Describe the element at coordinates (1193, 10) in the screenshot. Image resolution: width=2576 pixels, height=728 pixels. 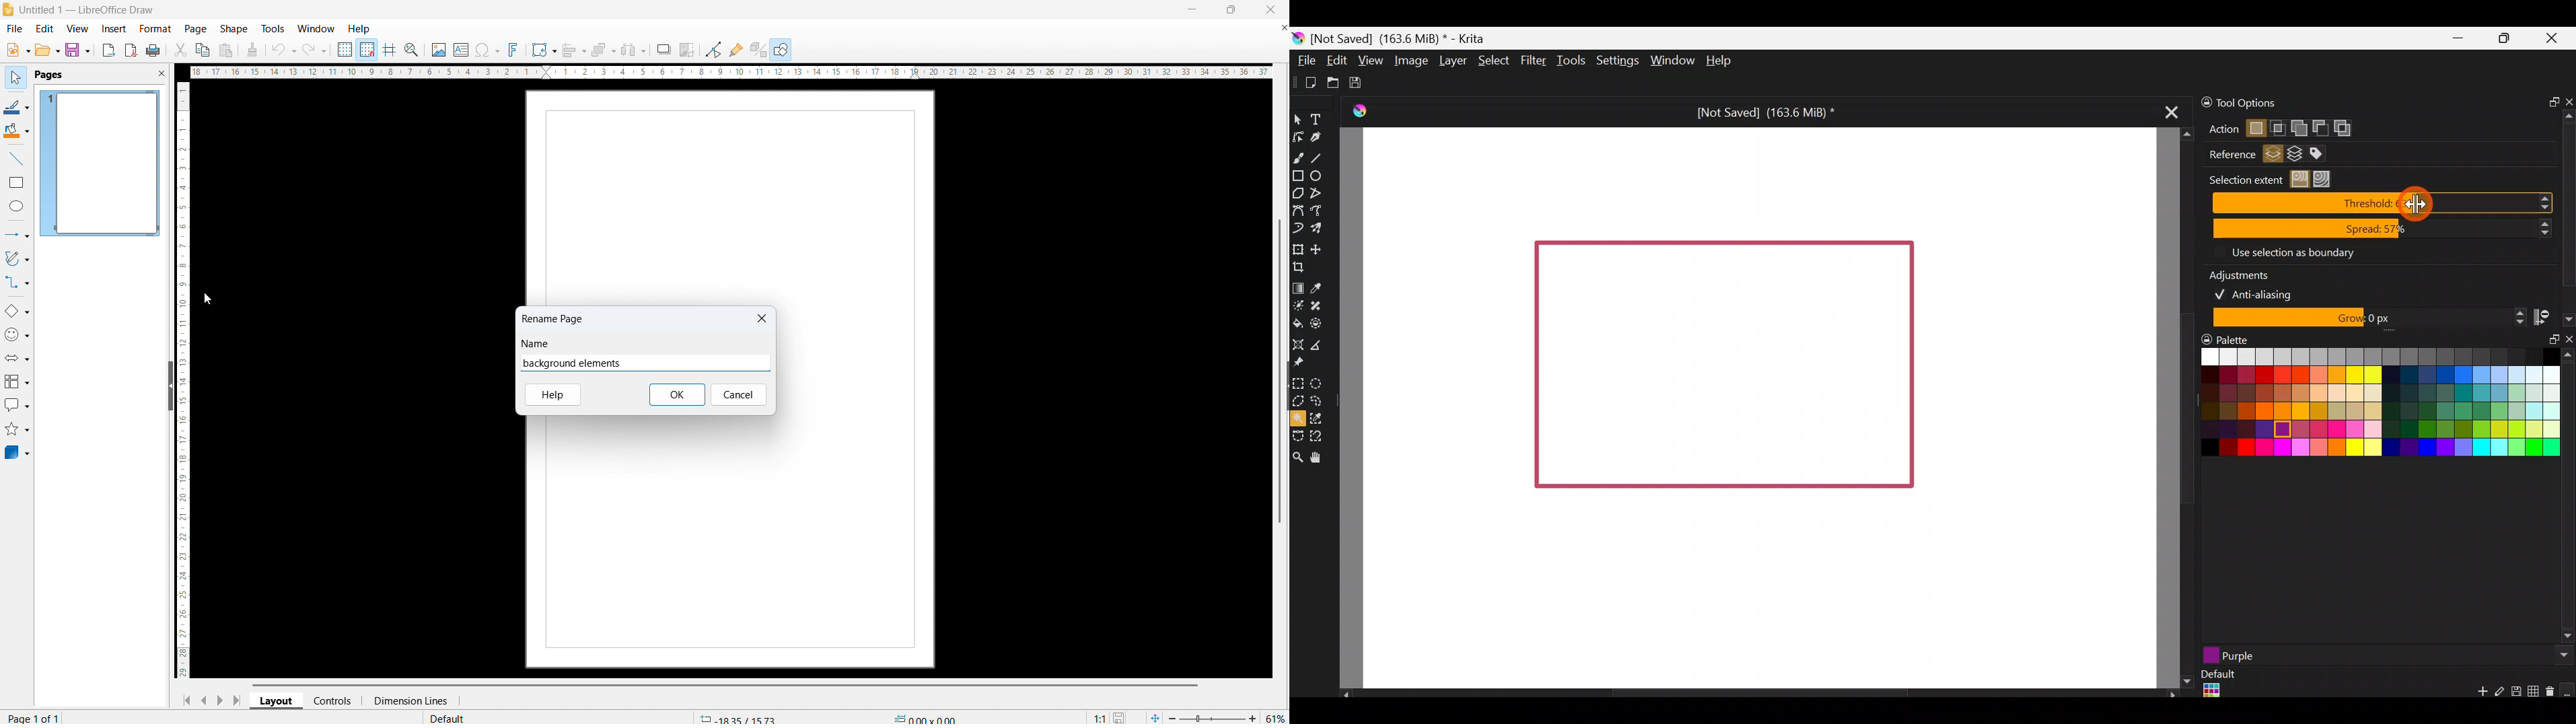
I see `minimize` at that location.